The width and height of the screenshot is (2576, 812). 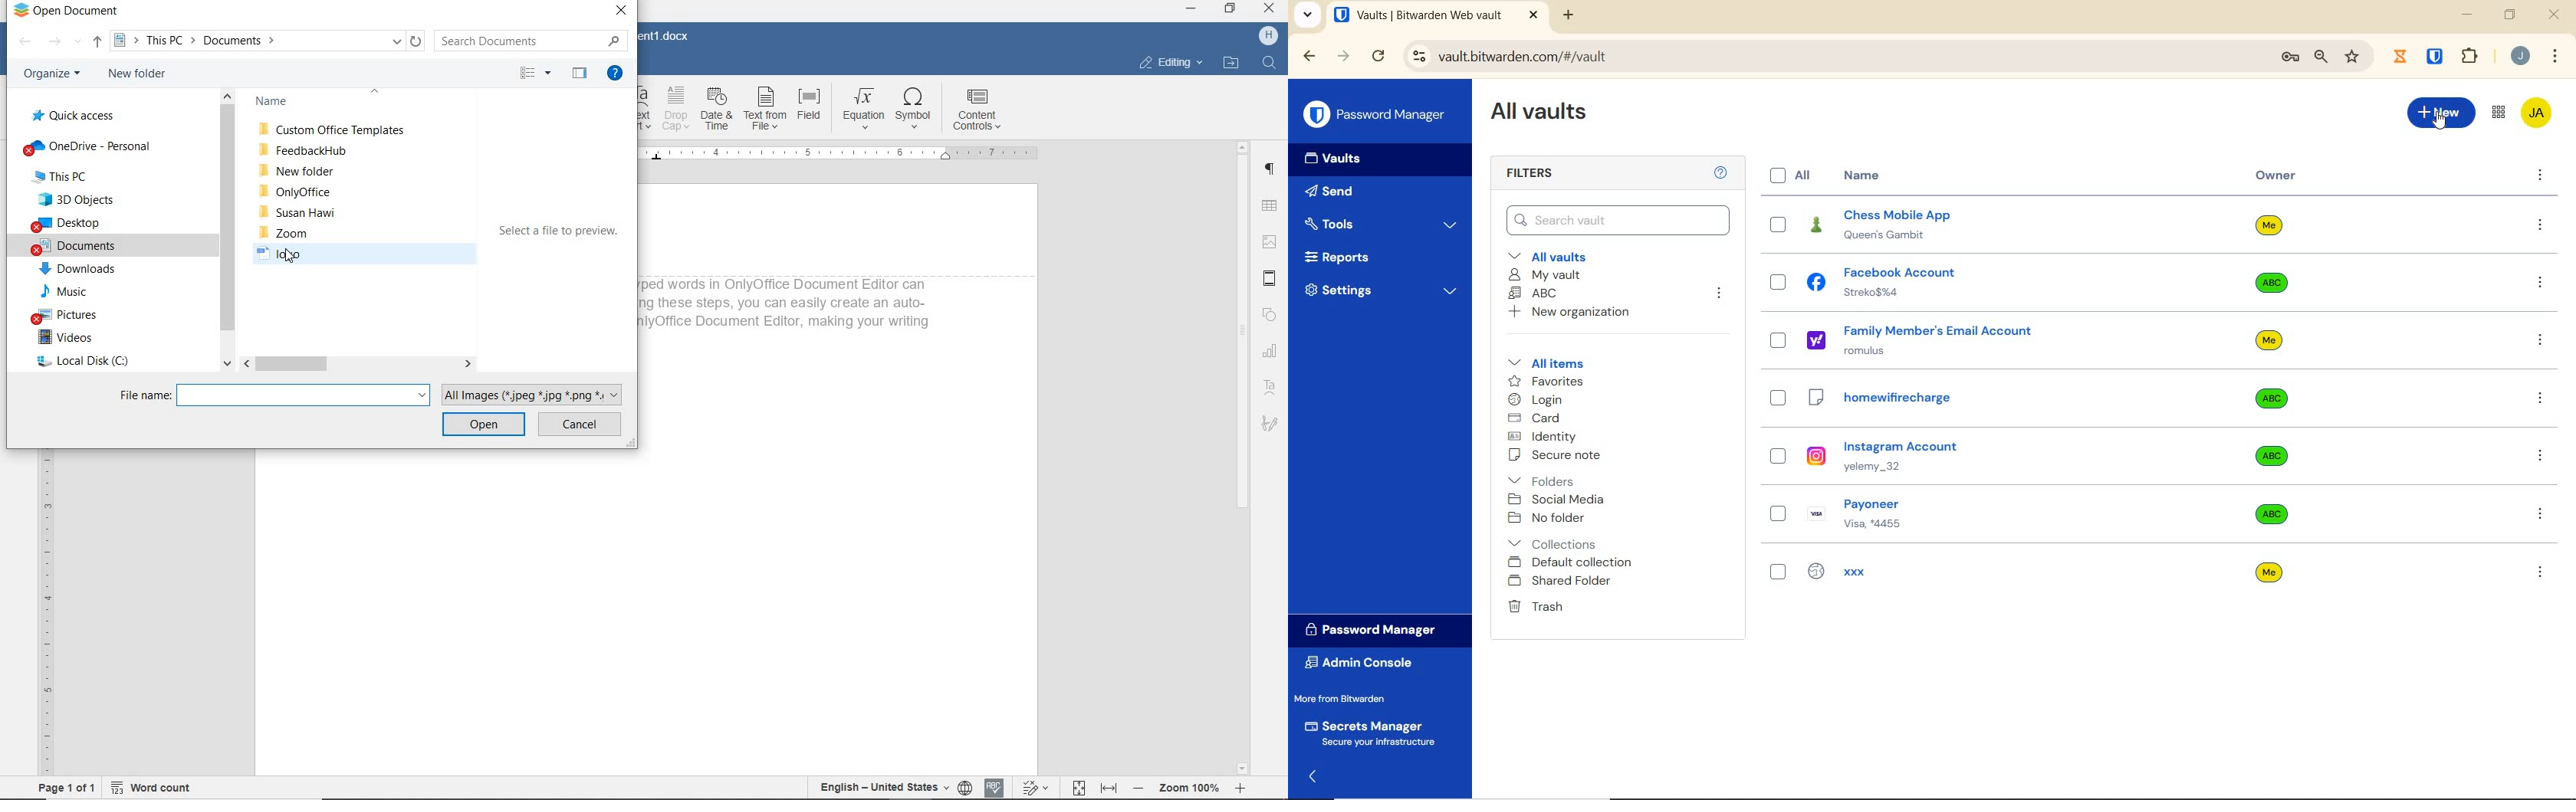 I want to click on Word count, so click(x=150, y=788).